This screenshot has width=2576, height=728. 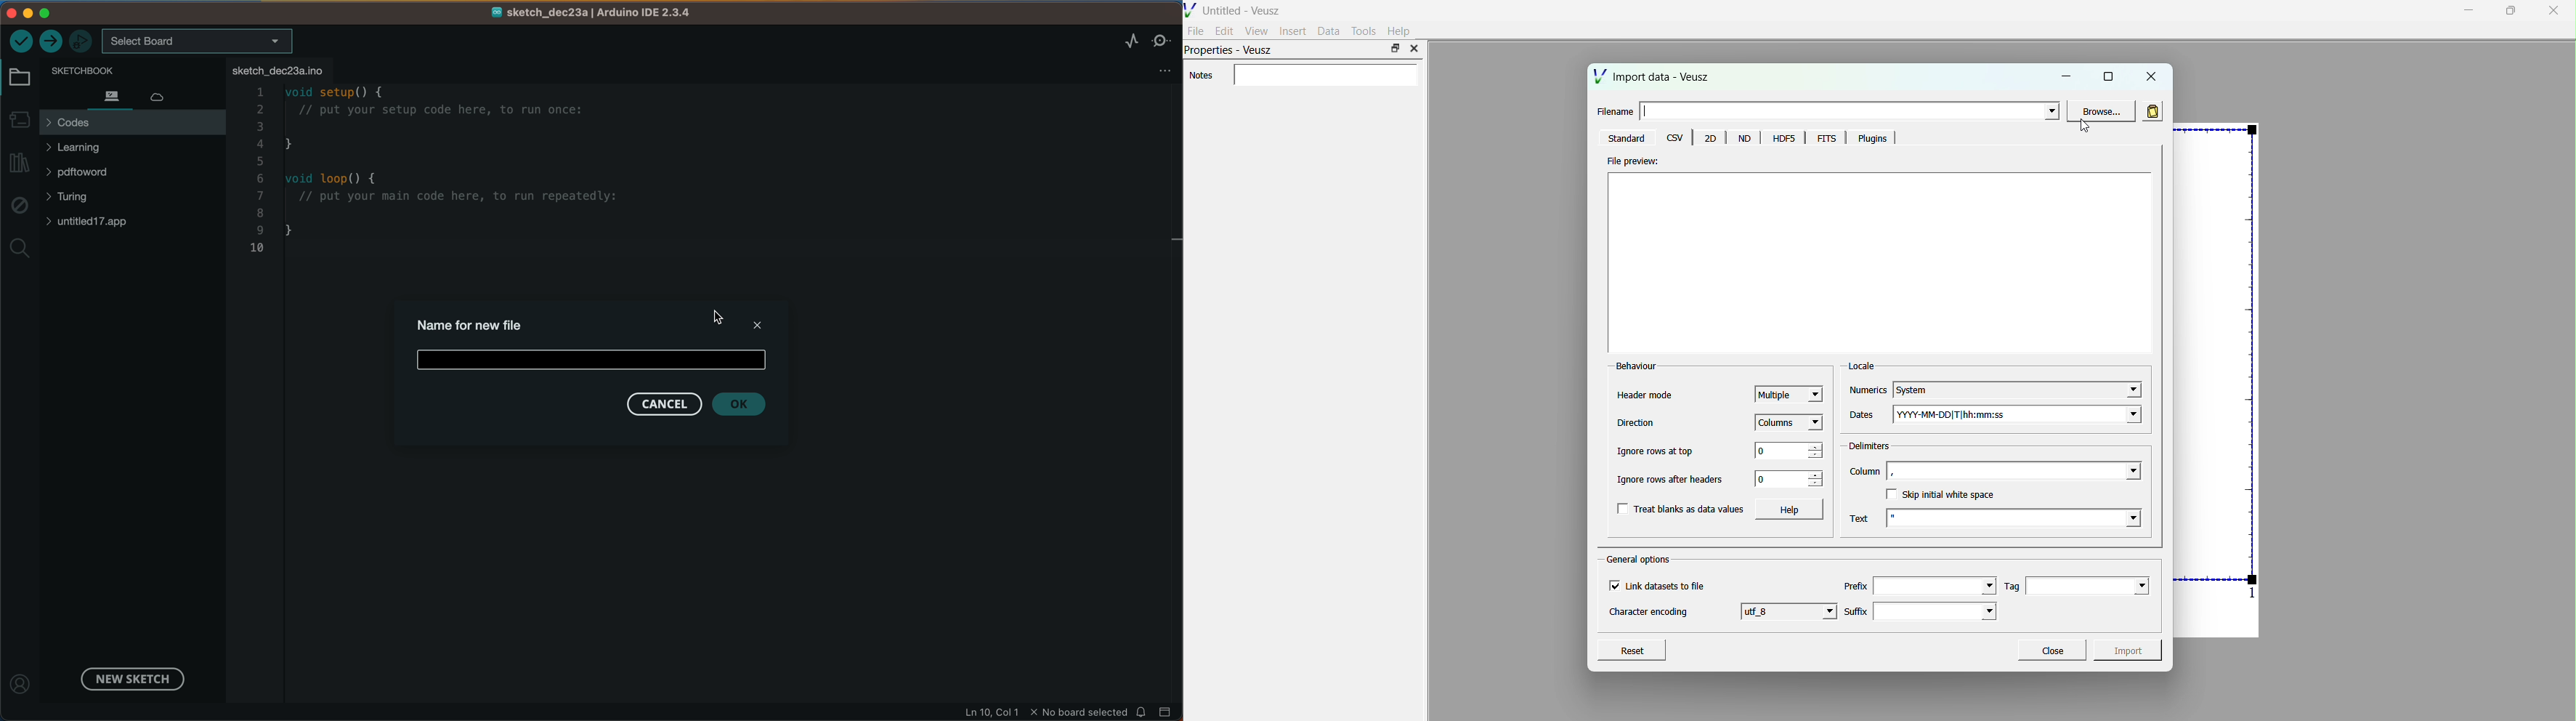 I want to click on name file, so click(x=595, y=358).